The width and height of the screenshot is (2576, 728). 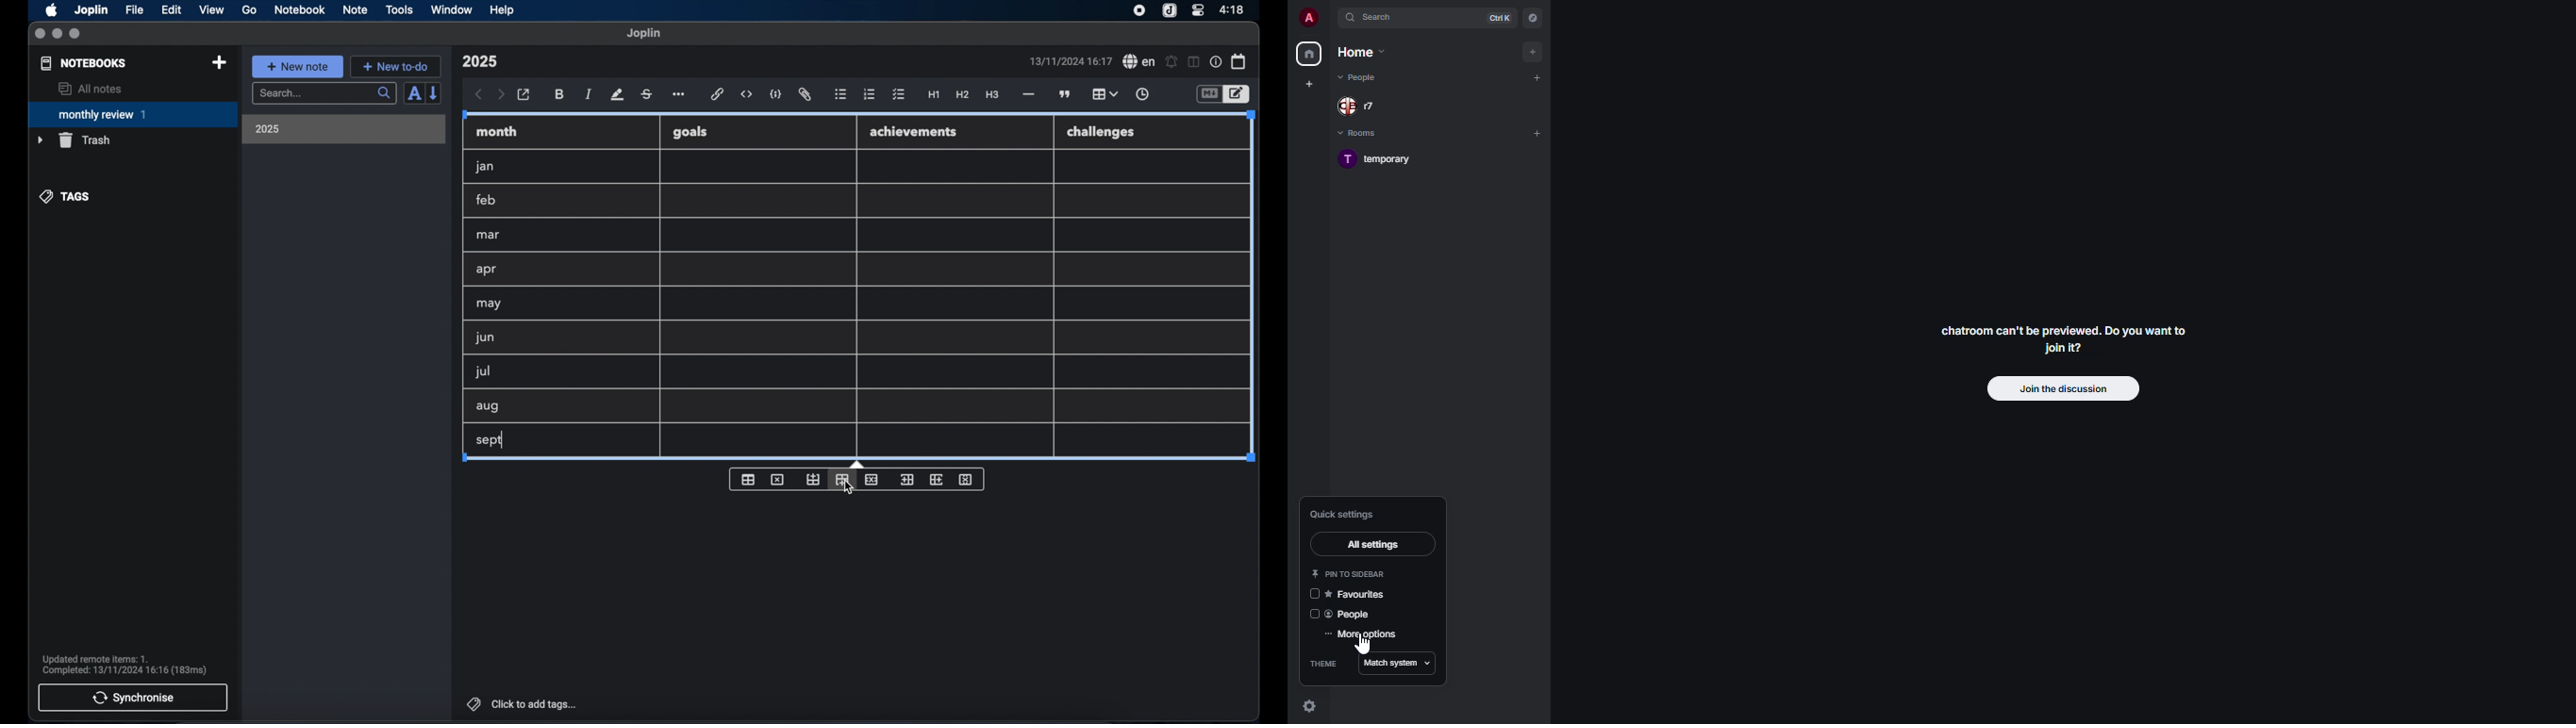 I want to click on minimize, so click(x=57, y=34).